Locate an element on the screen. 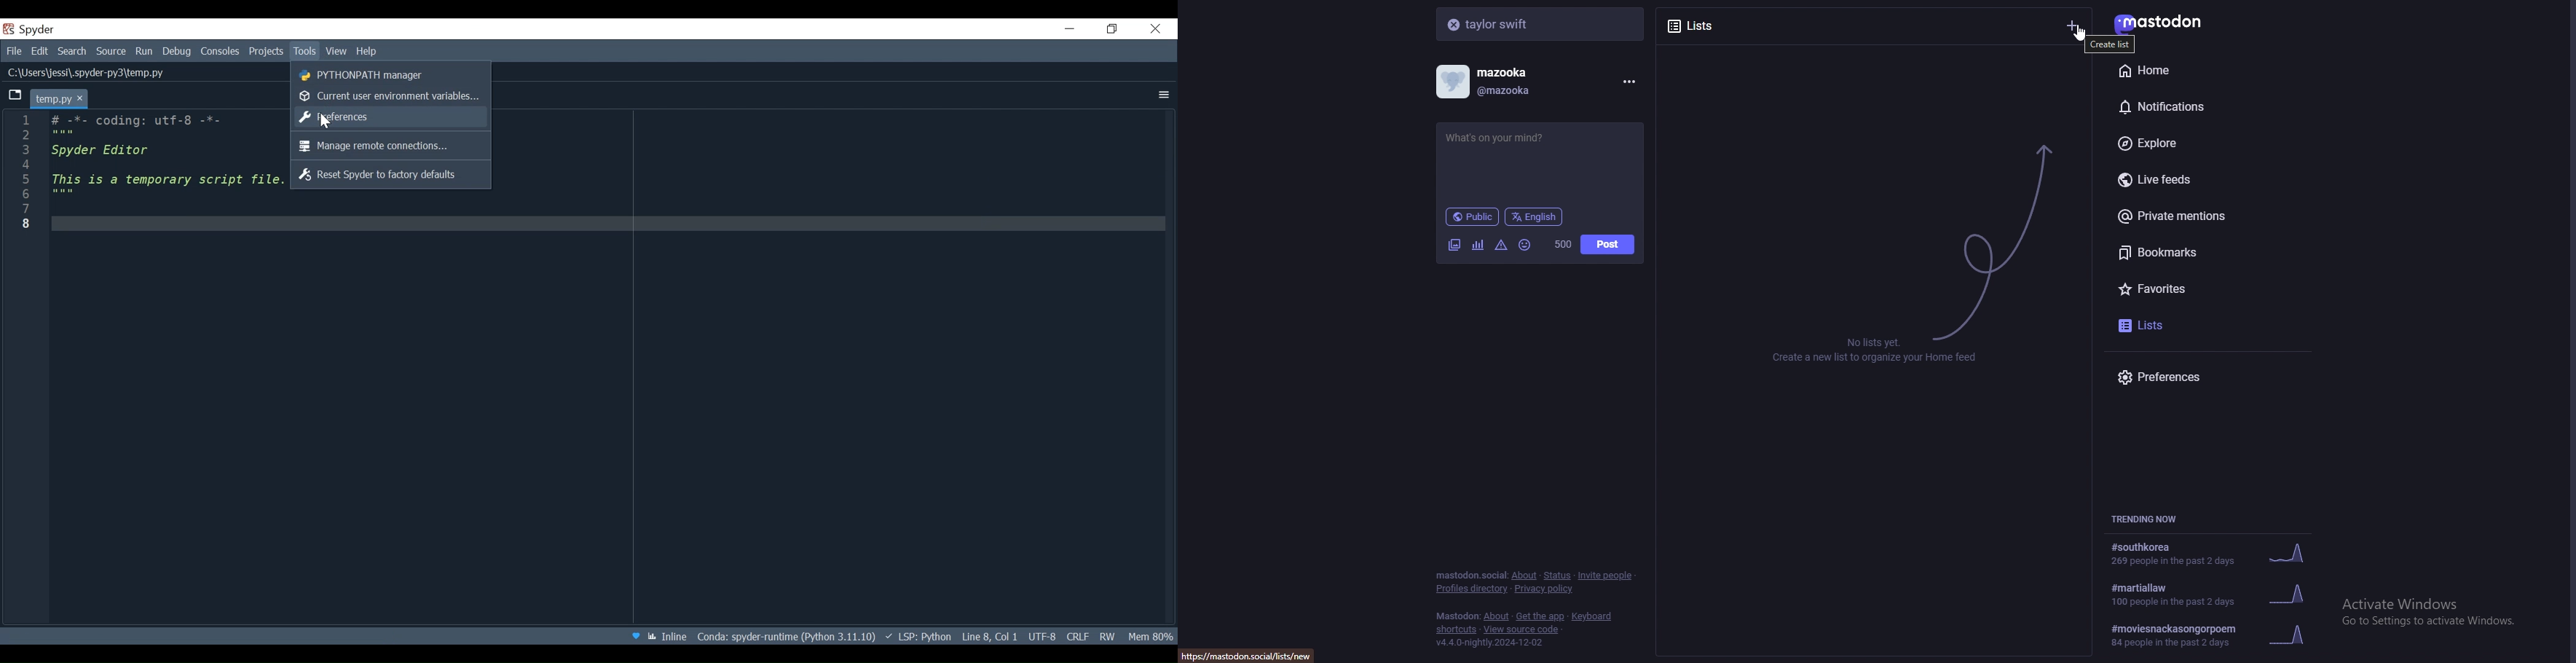 The height and width of the screenshot is (672, 2576). Browse Tab is located at coordinates (15, 95).